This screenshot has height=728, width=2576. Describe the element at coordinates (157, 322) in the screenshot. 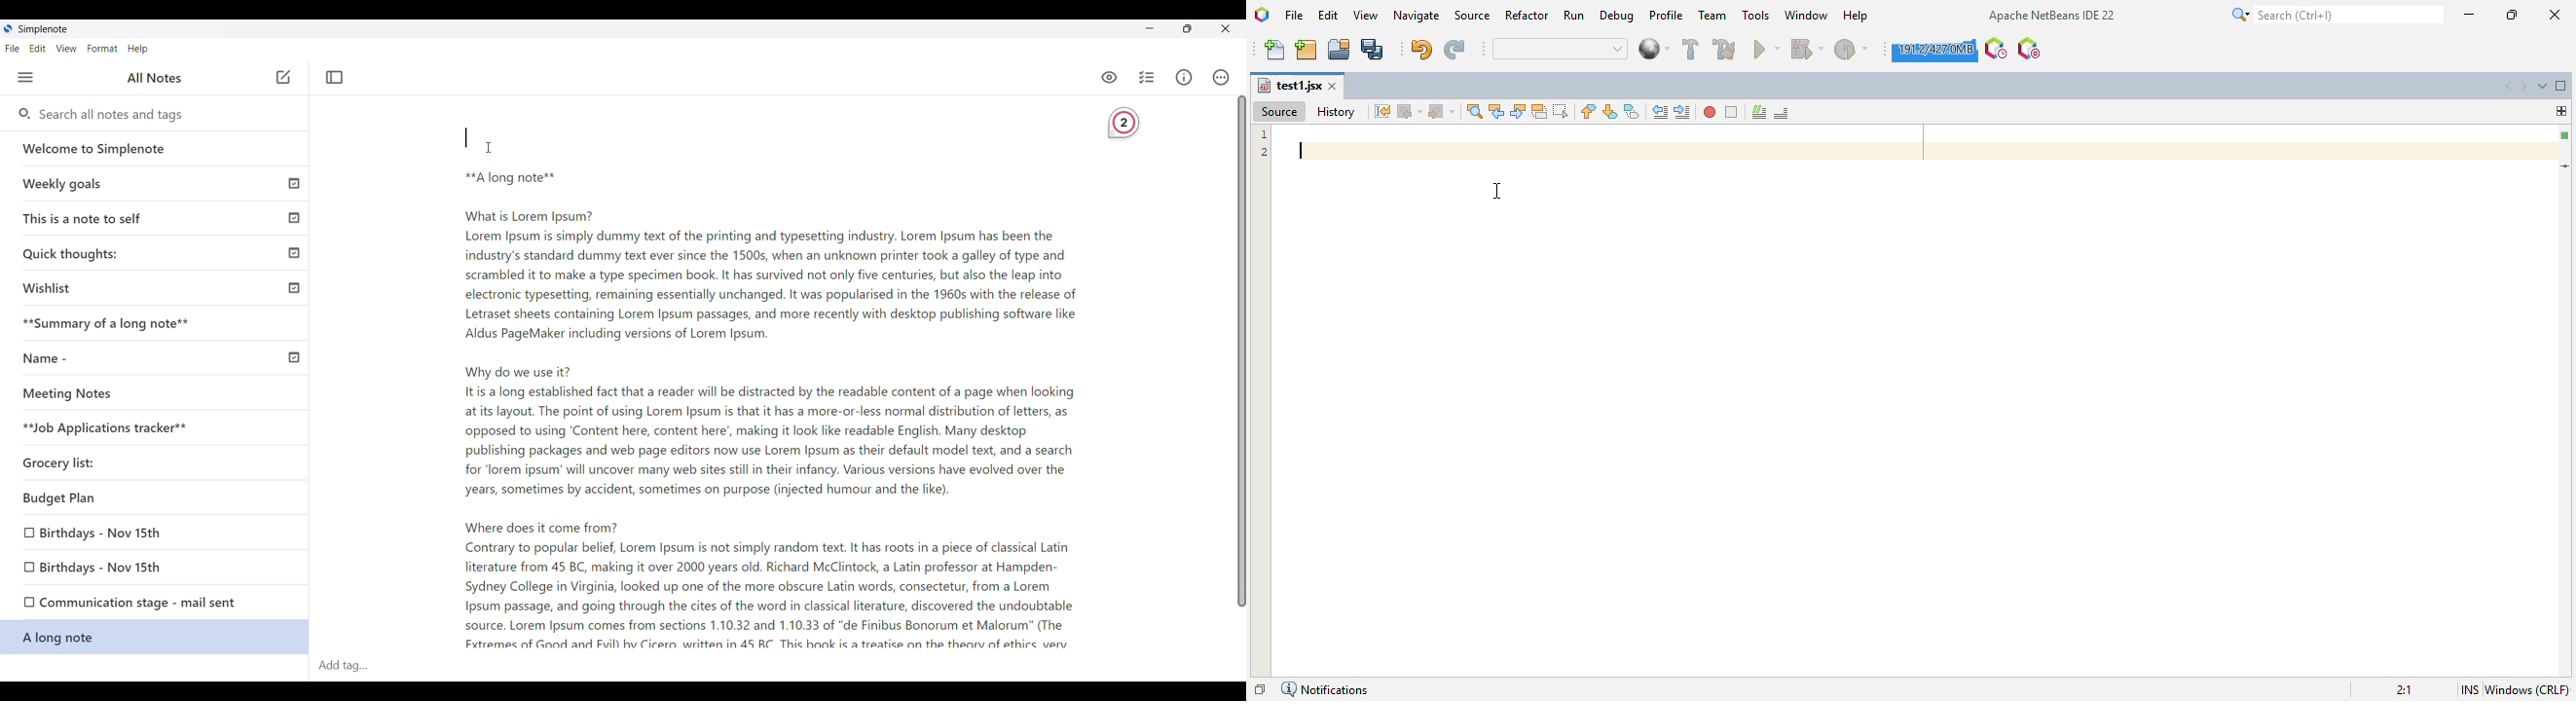

I see `Summary of a long note` at that location.